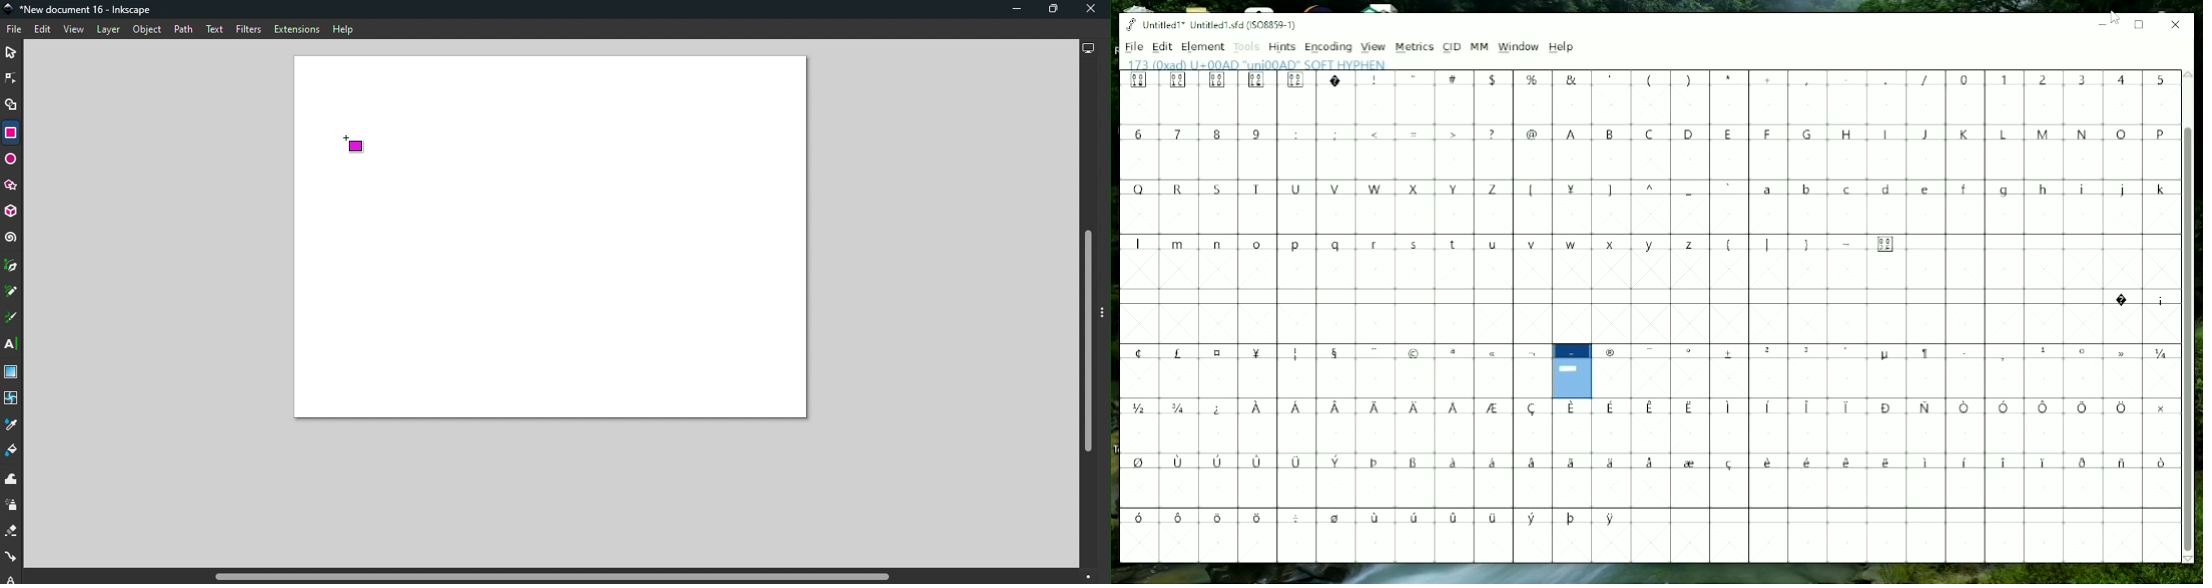  I want to click on Symbols, so click(1812, 245).